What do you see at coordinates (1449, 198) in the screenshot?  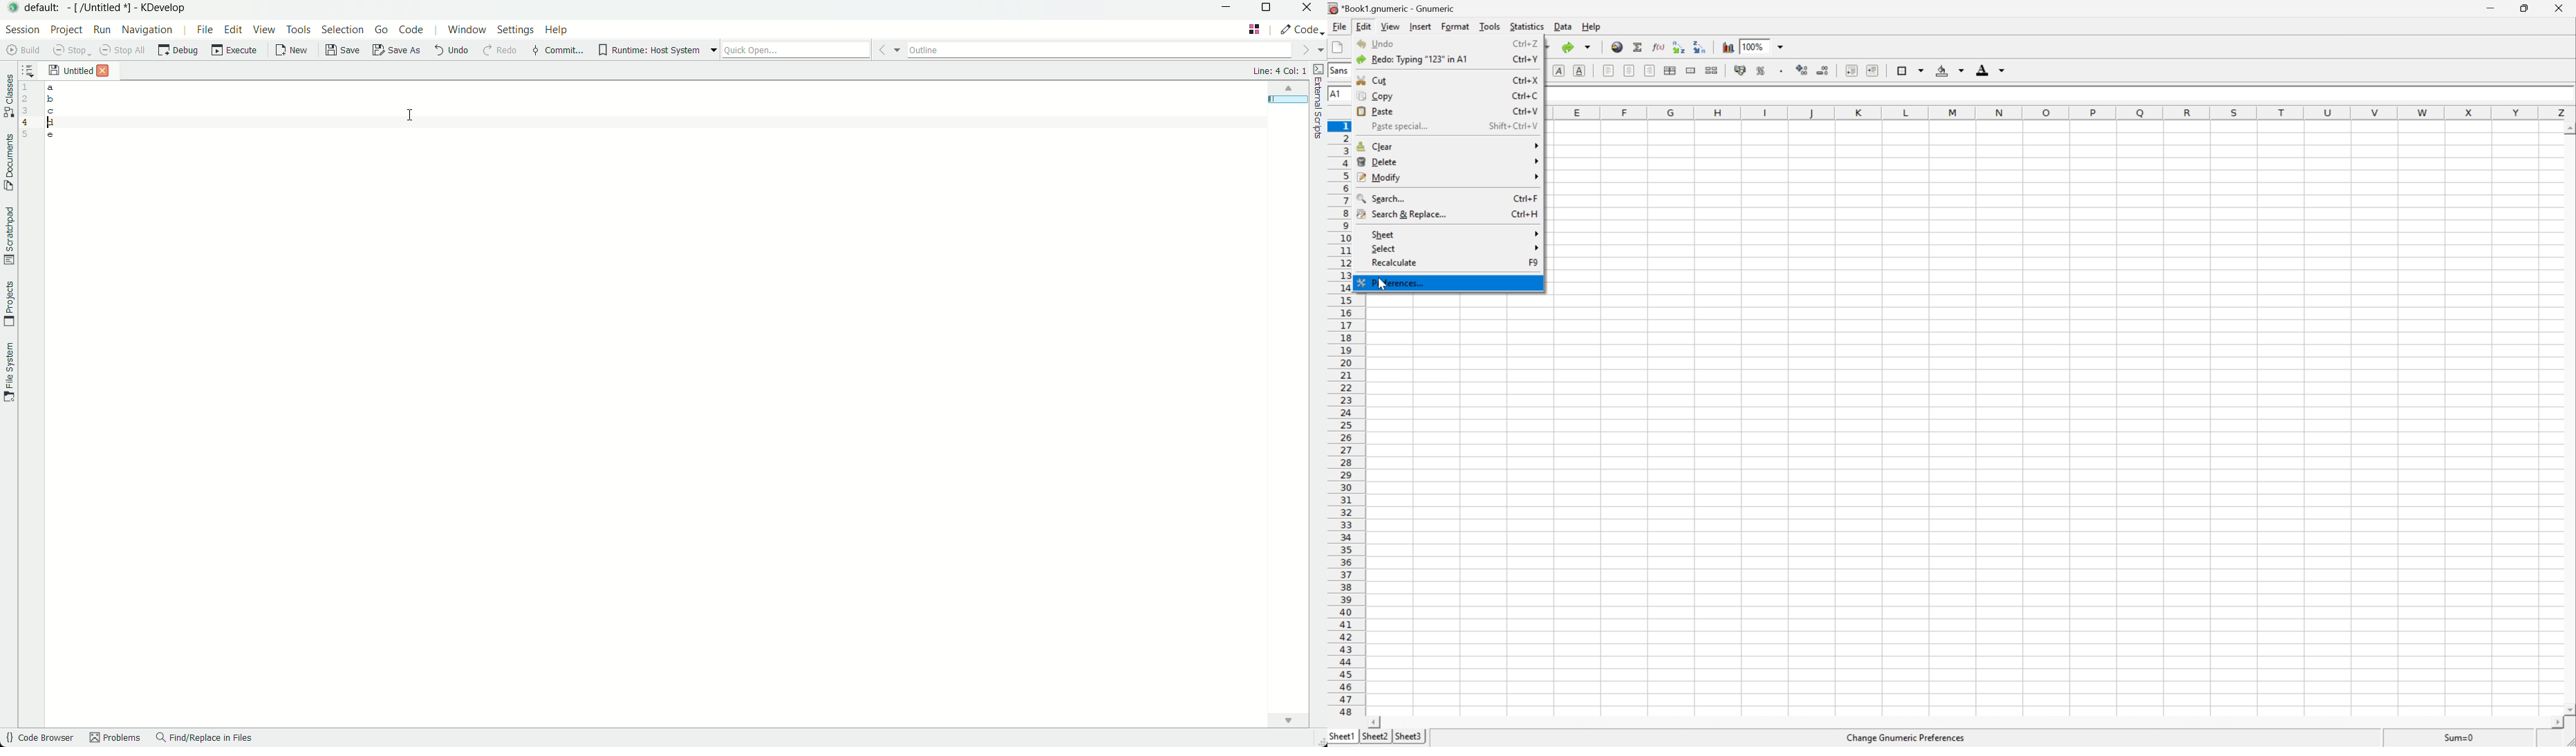 I see `search ctrl+f` at bounding box center [1449, 198].